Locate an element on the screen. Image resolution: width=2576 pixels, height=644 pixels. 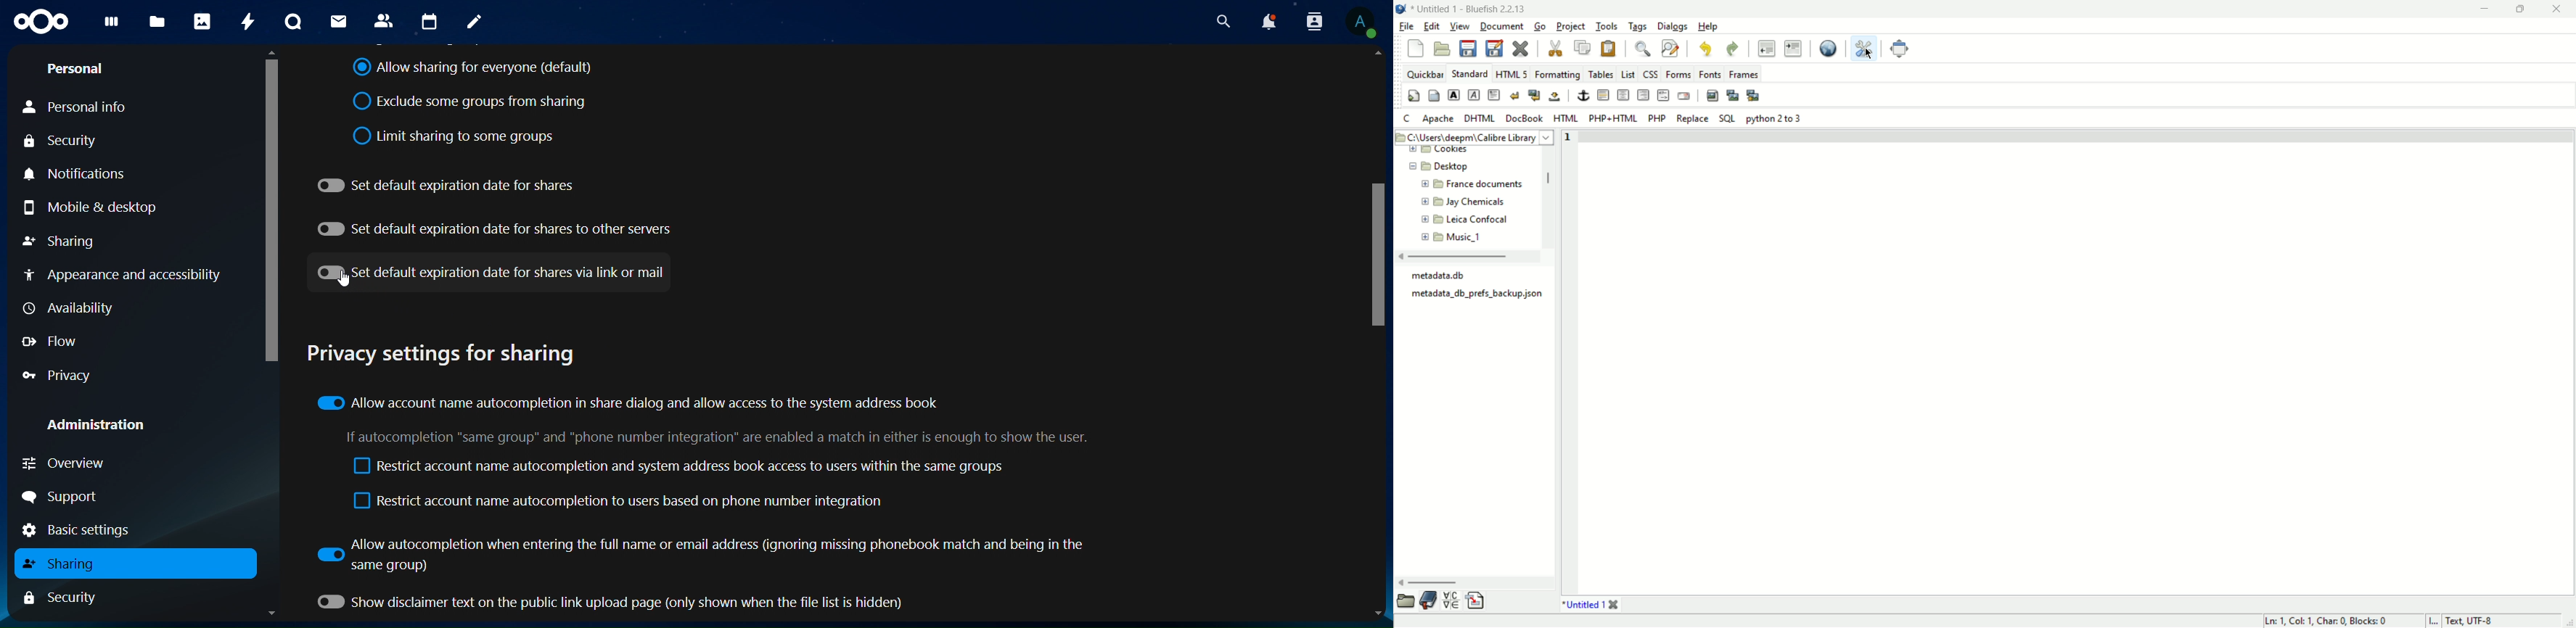
application icon is located at coordinates (1401, 7).